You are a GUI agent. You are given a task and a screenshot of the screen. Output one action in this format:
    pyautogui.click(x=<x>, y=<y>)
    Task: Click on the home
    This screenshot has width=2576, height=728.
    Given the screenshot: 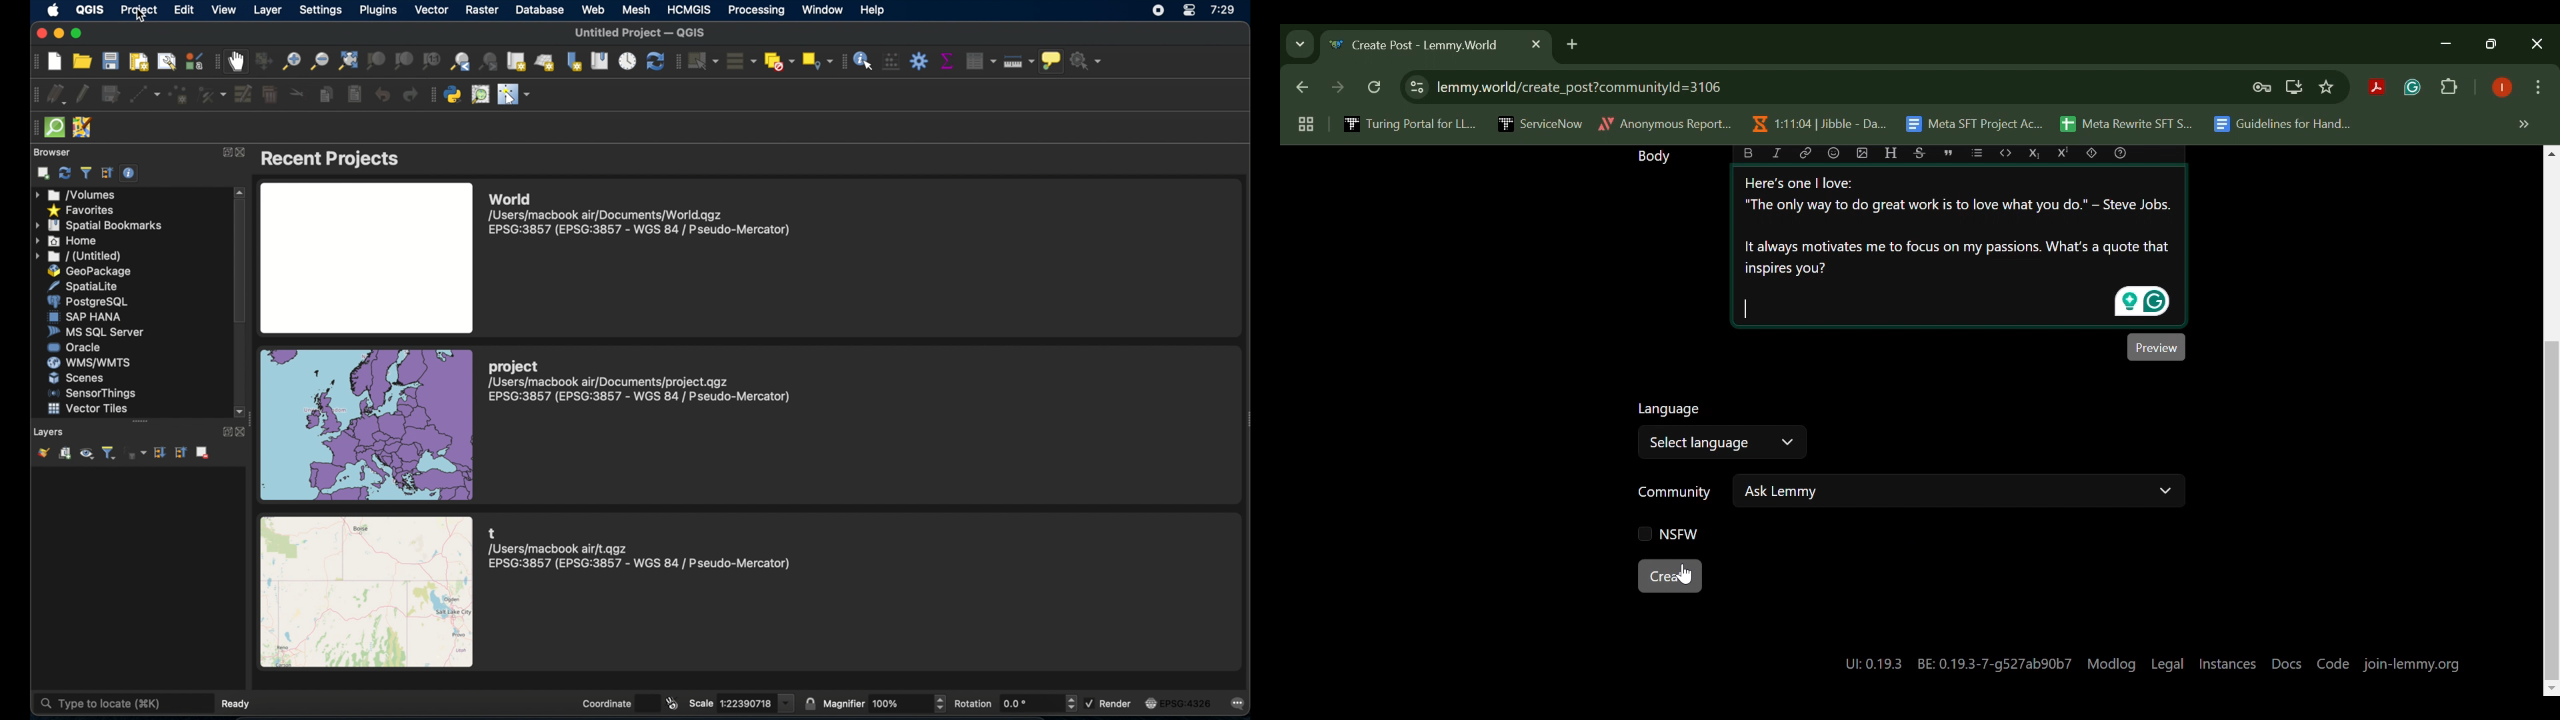 What is the action you would take?
    pyautogui.click(x=69, y=241)
    